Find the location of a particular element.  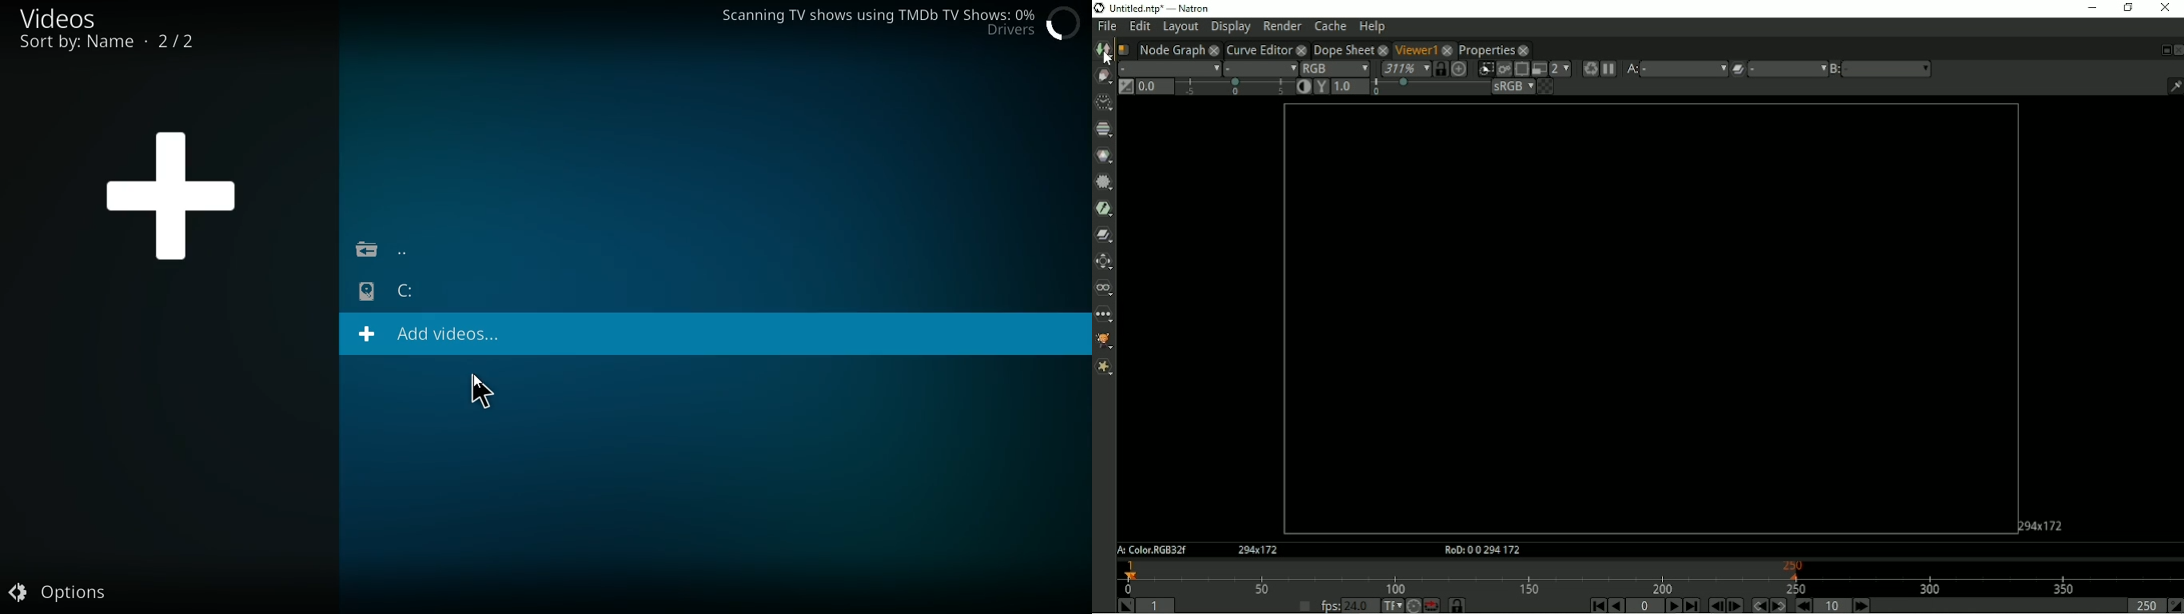

Close is located at coordinates (2177, 50).